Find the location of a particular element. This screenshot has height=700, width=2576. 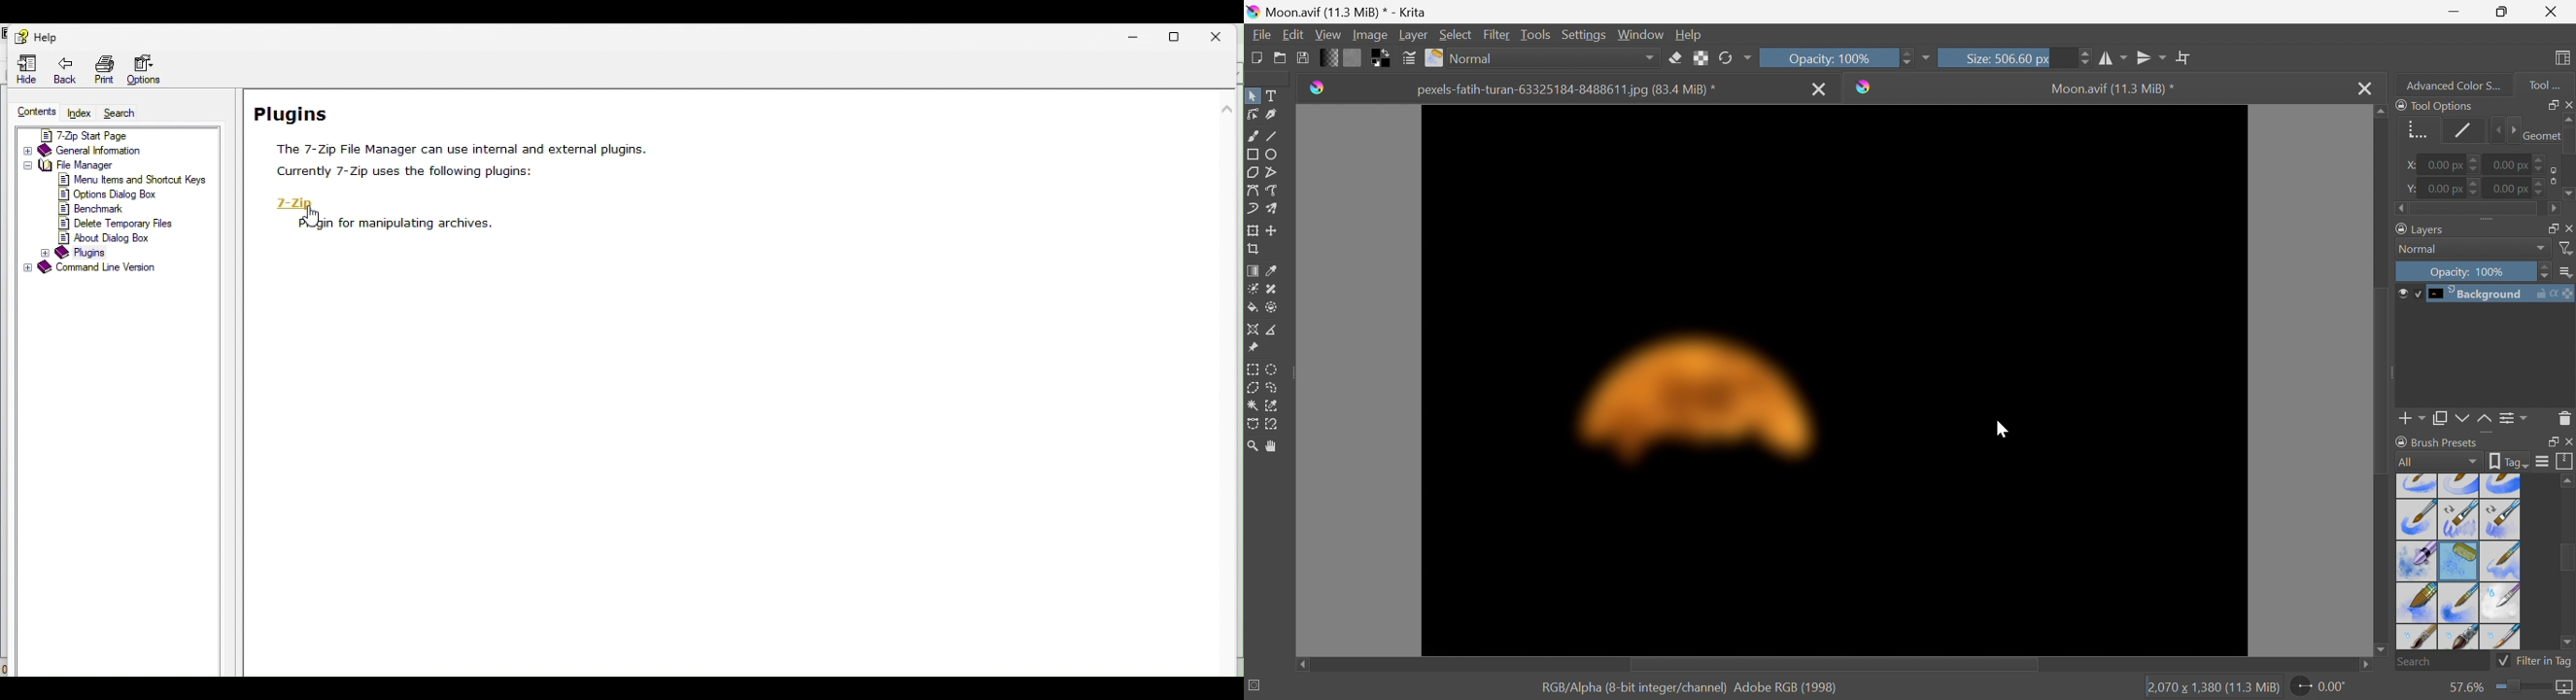

More is located at coordinates (1925, 60).